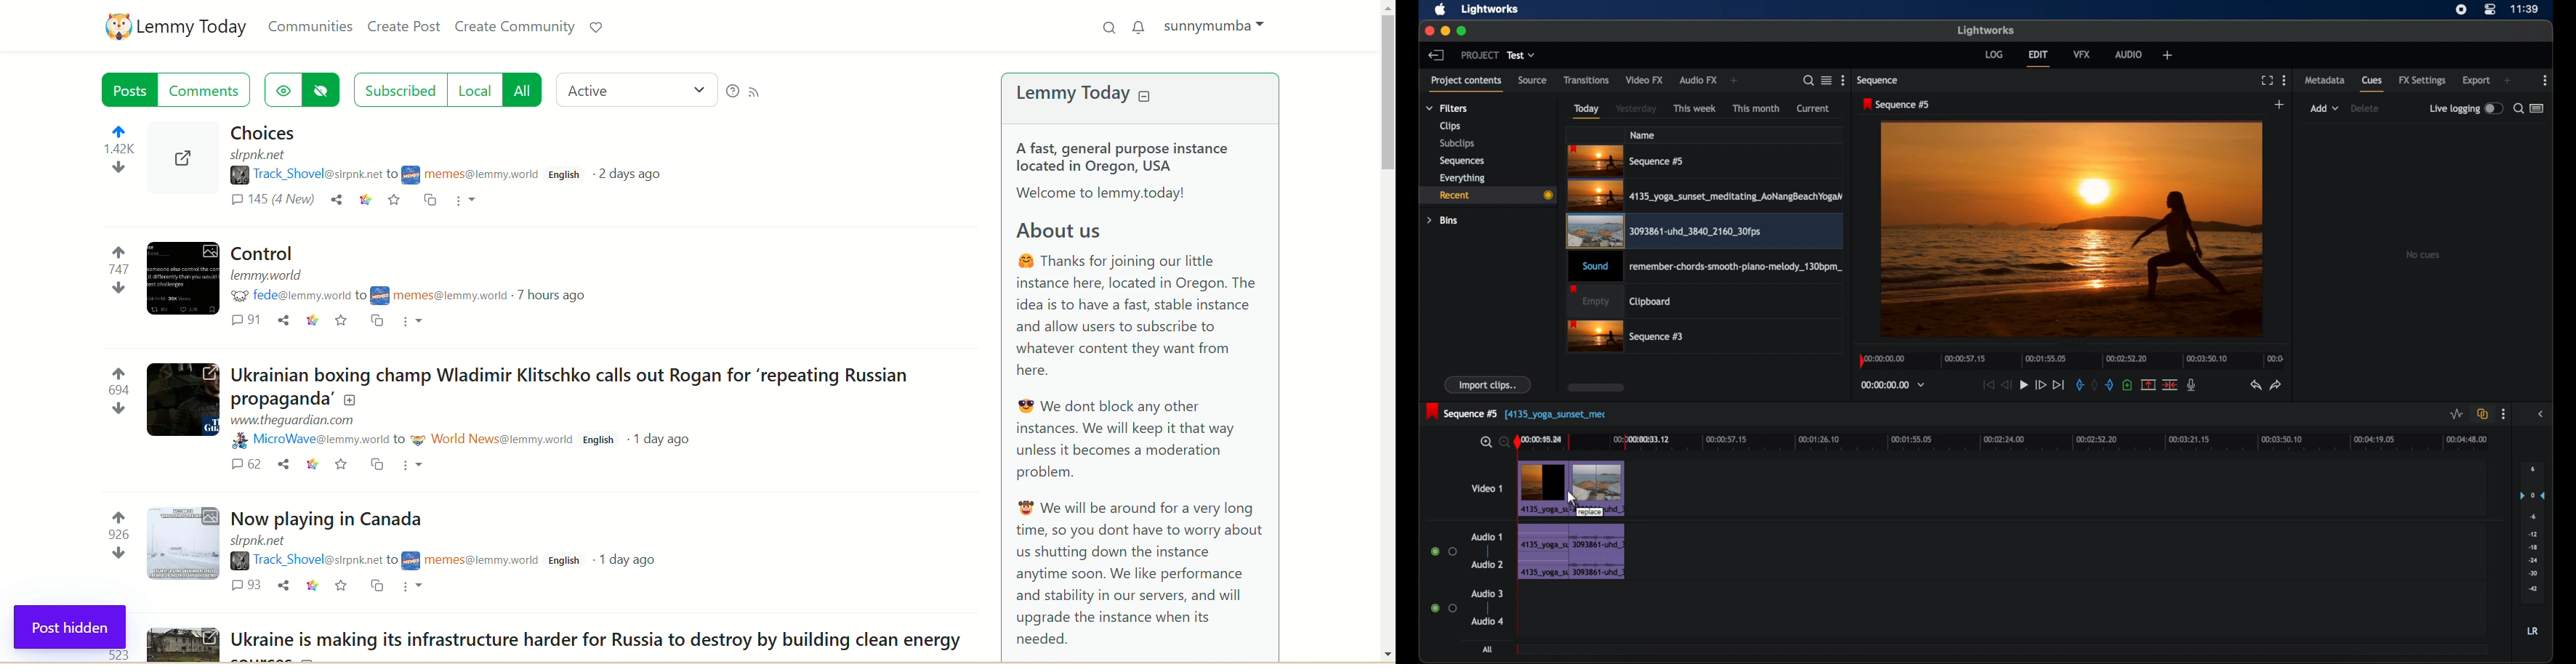  I want to click on jump to start, so click(1987, 384).